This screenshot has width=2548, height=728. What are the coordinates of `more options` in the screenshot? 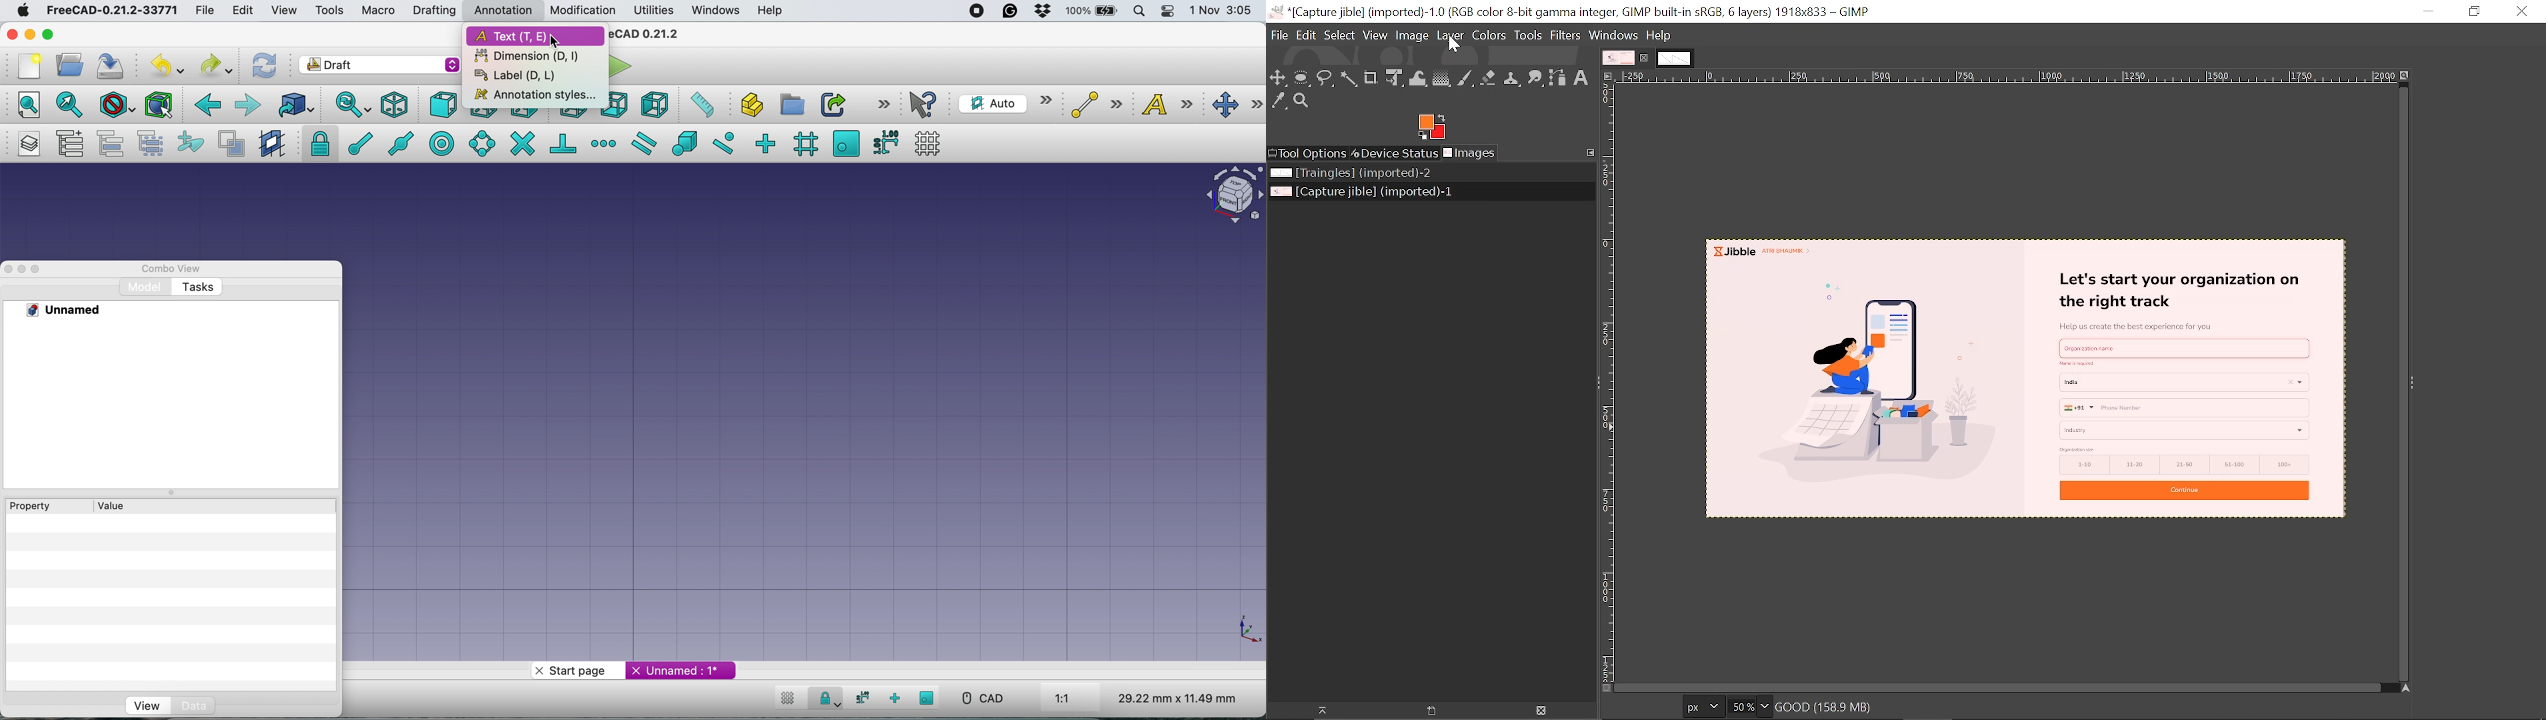 It's located at (885, 103).